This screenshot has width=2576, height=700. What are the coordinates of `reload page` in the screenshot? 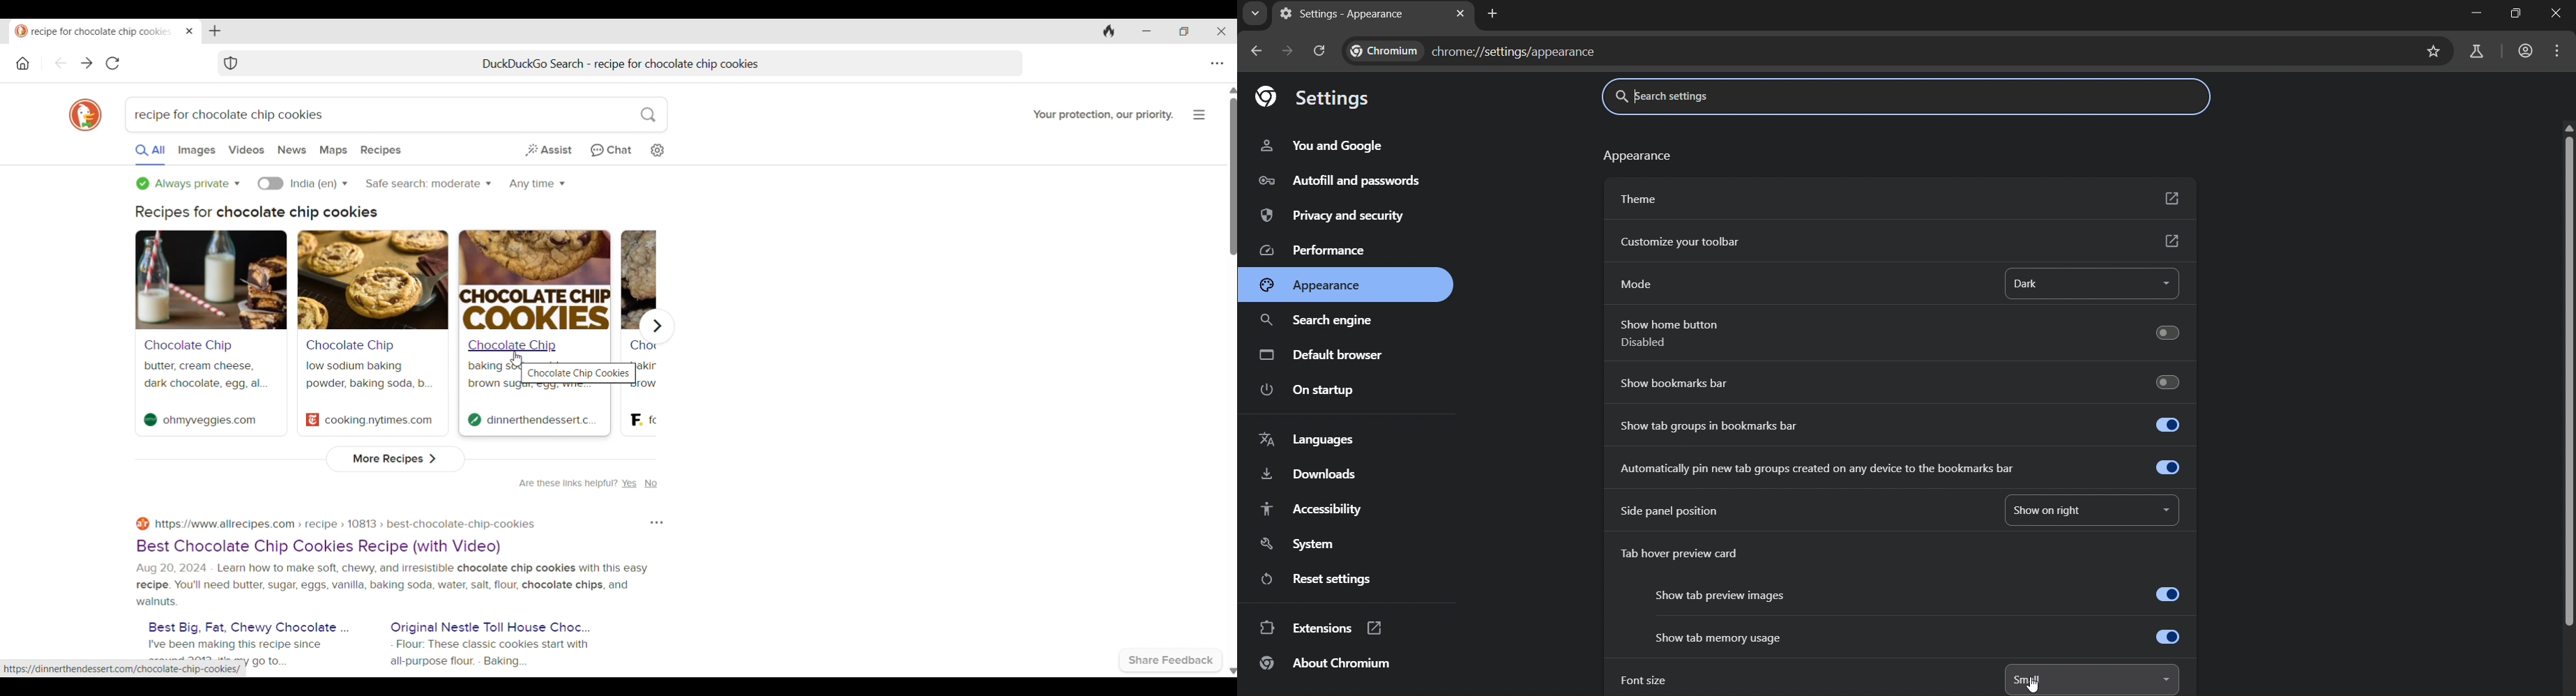 It's located at (1318, 48).